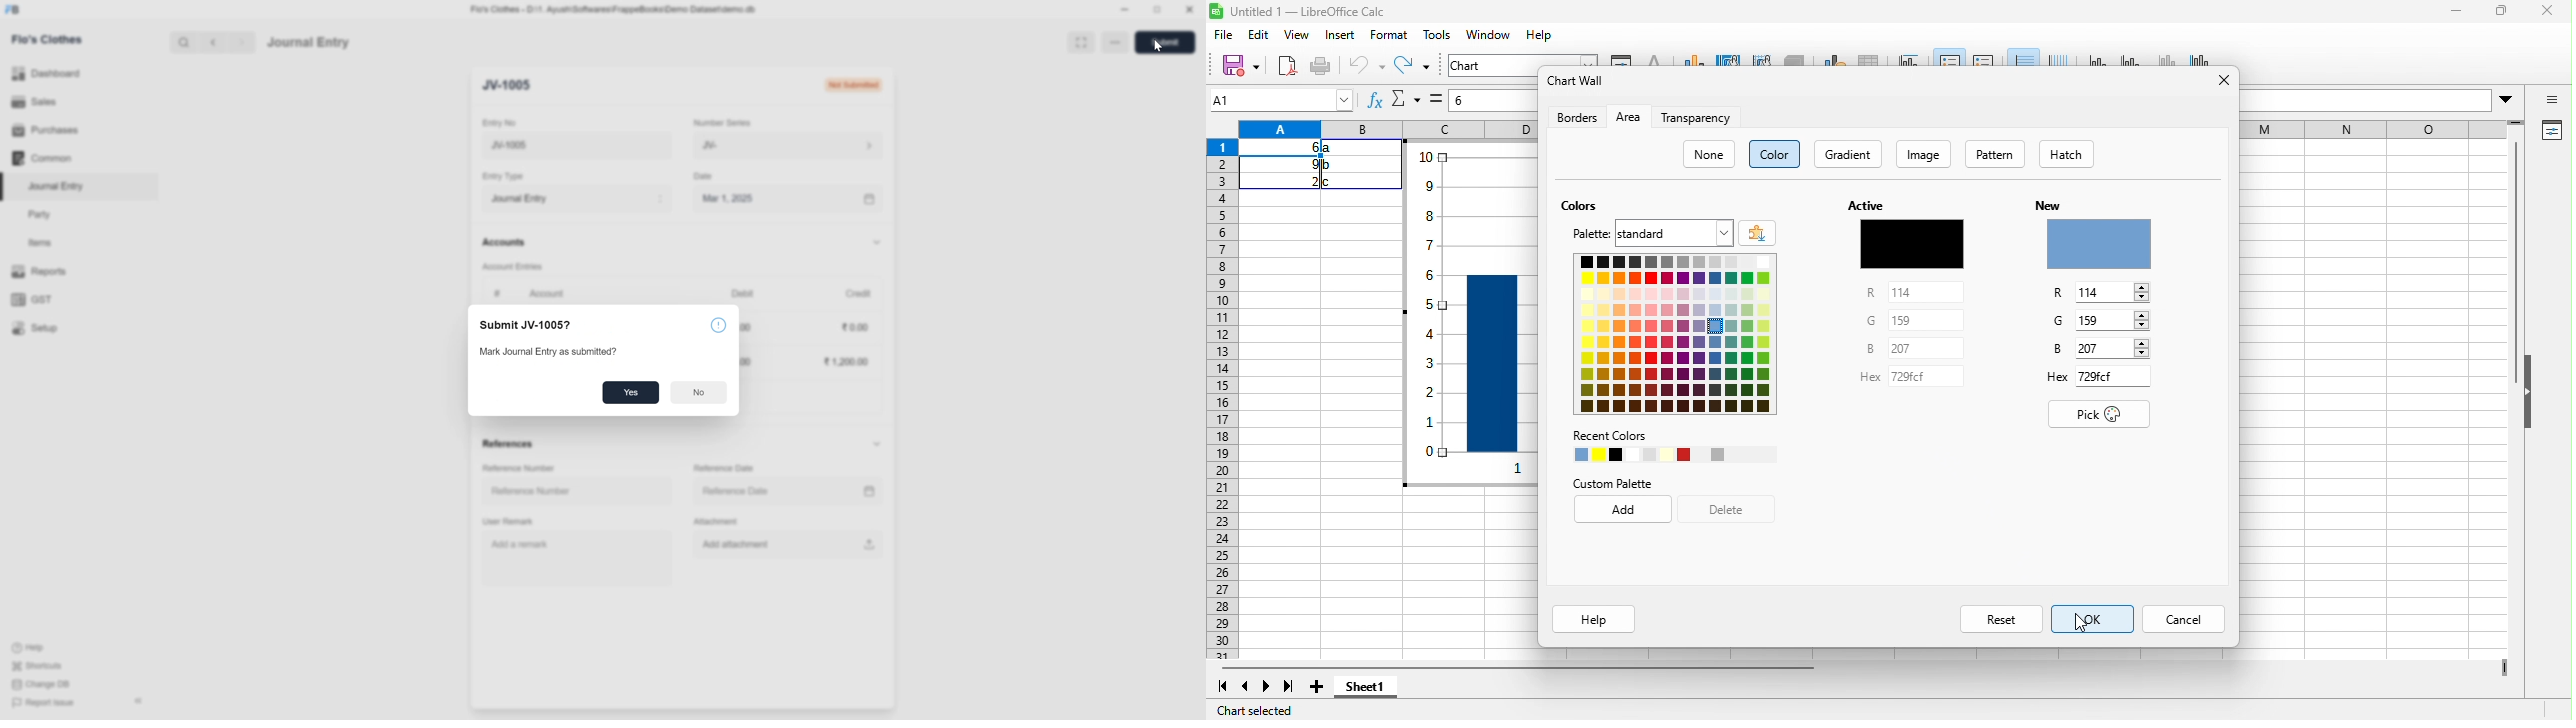 Image resolution: width=2576 pixels, height=728 pixels. I want to click on down, so click(876, 444).